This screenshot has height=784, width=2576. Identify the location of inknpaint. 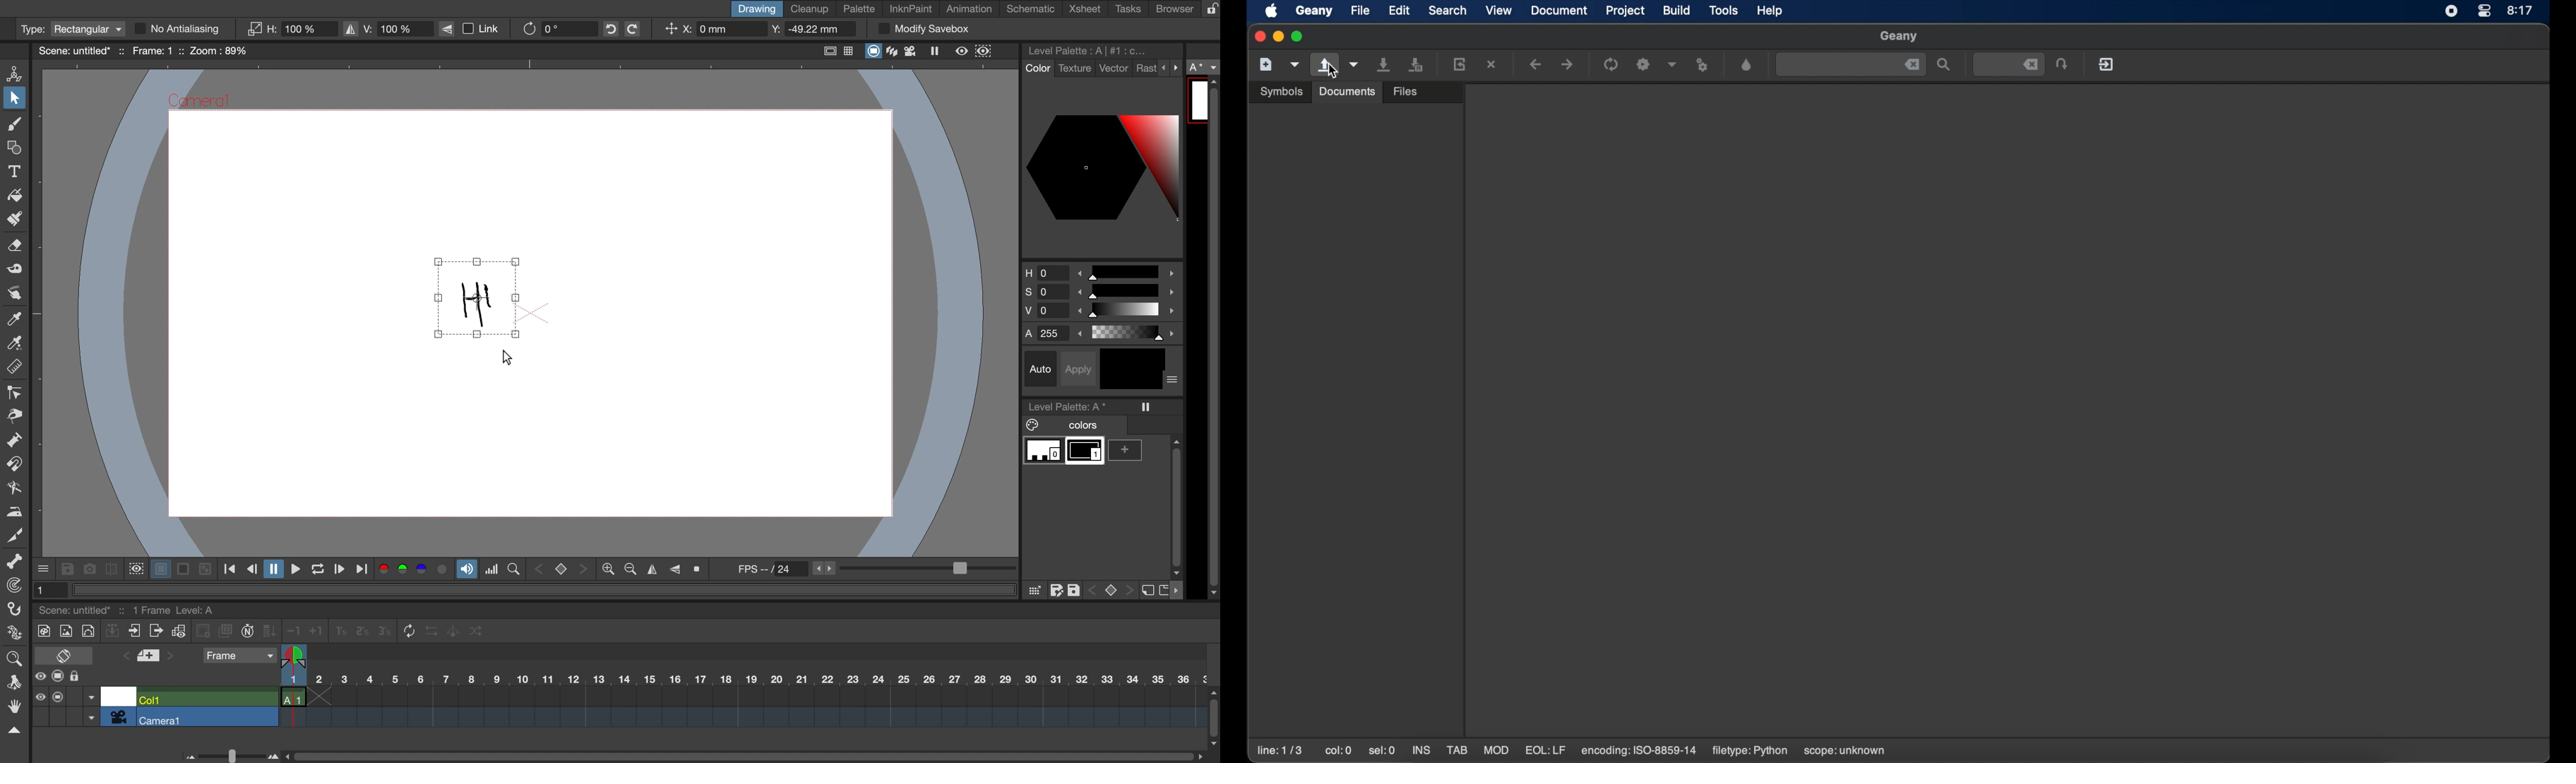
(911, 8).